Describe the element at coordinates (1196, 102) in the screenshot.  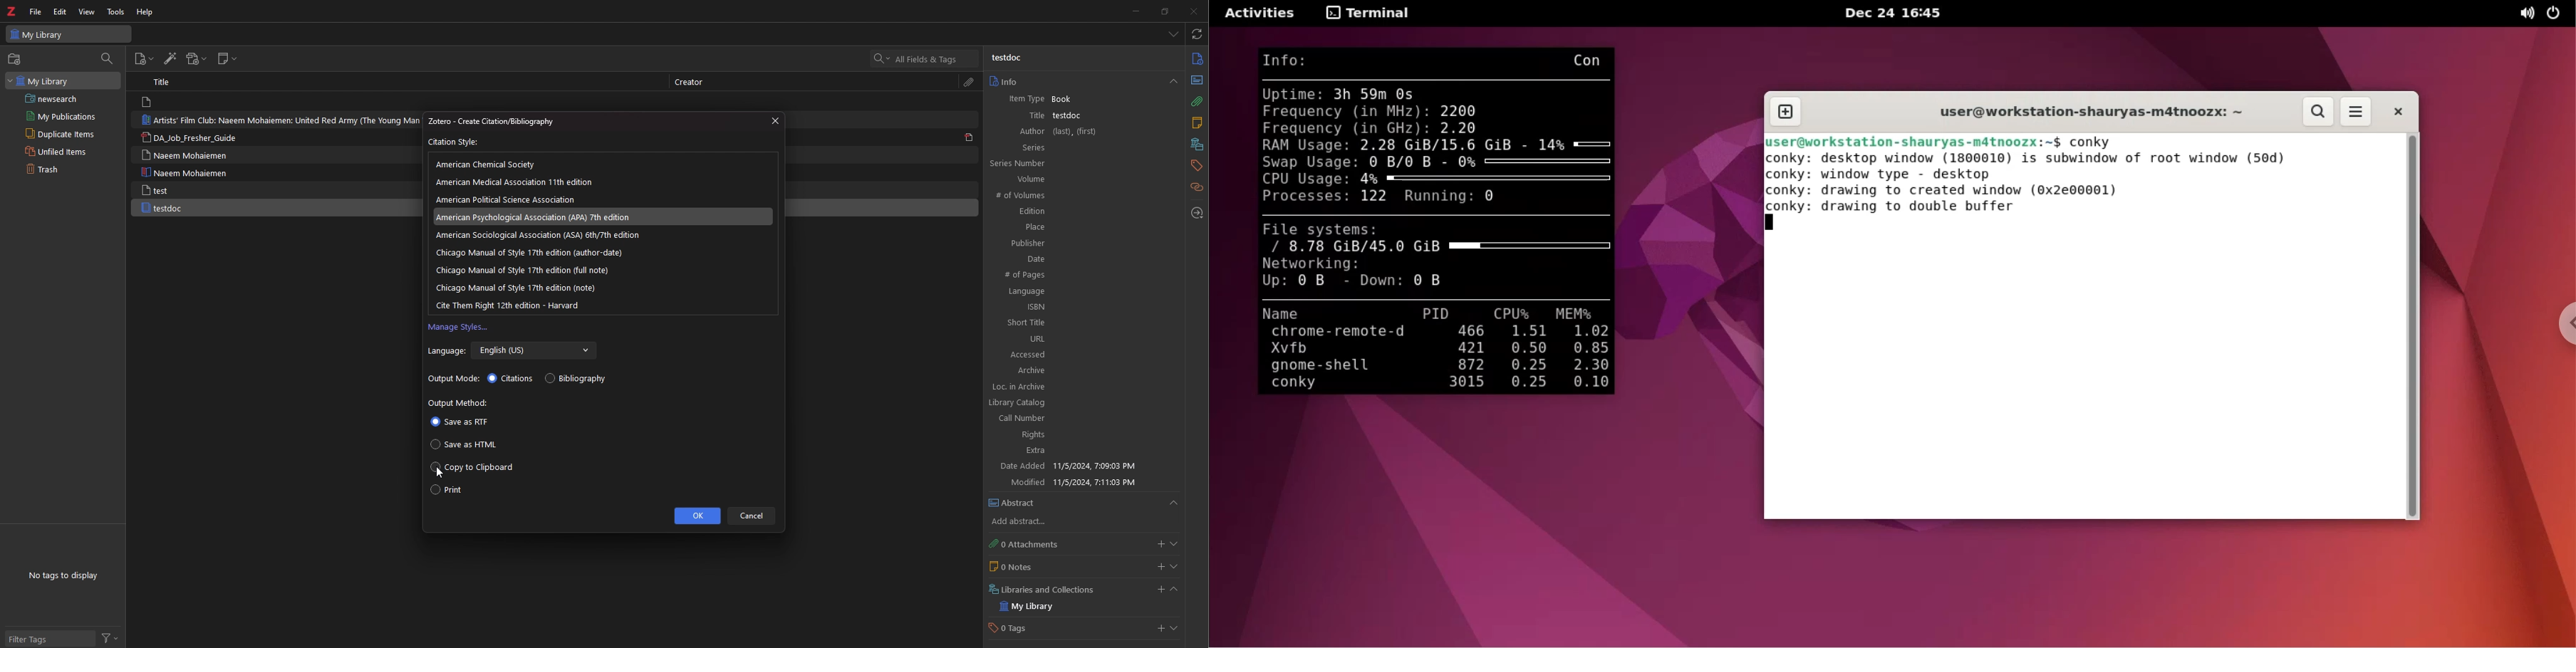
I see `attachment` at that location.